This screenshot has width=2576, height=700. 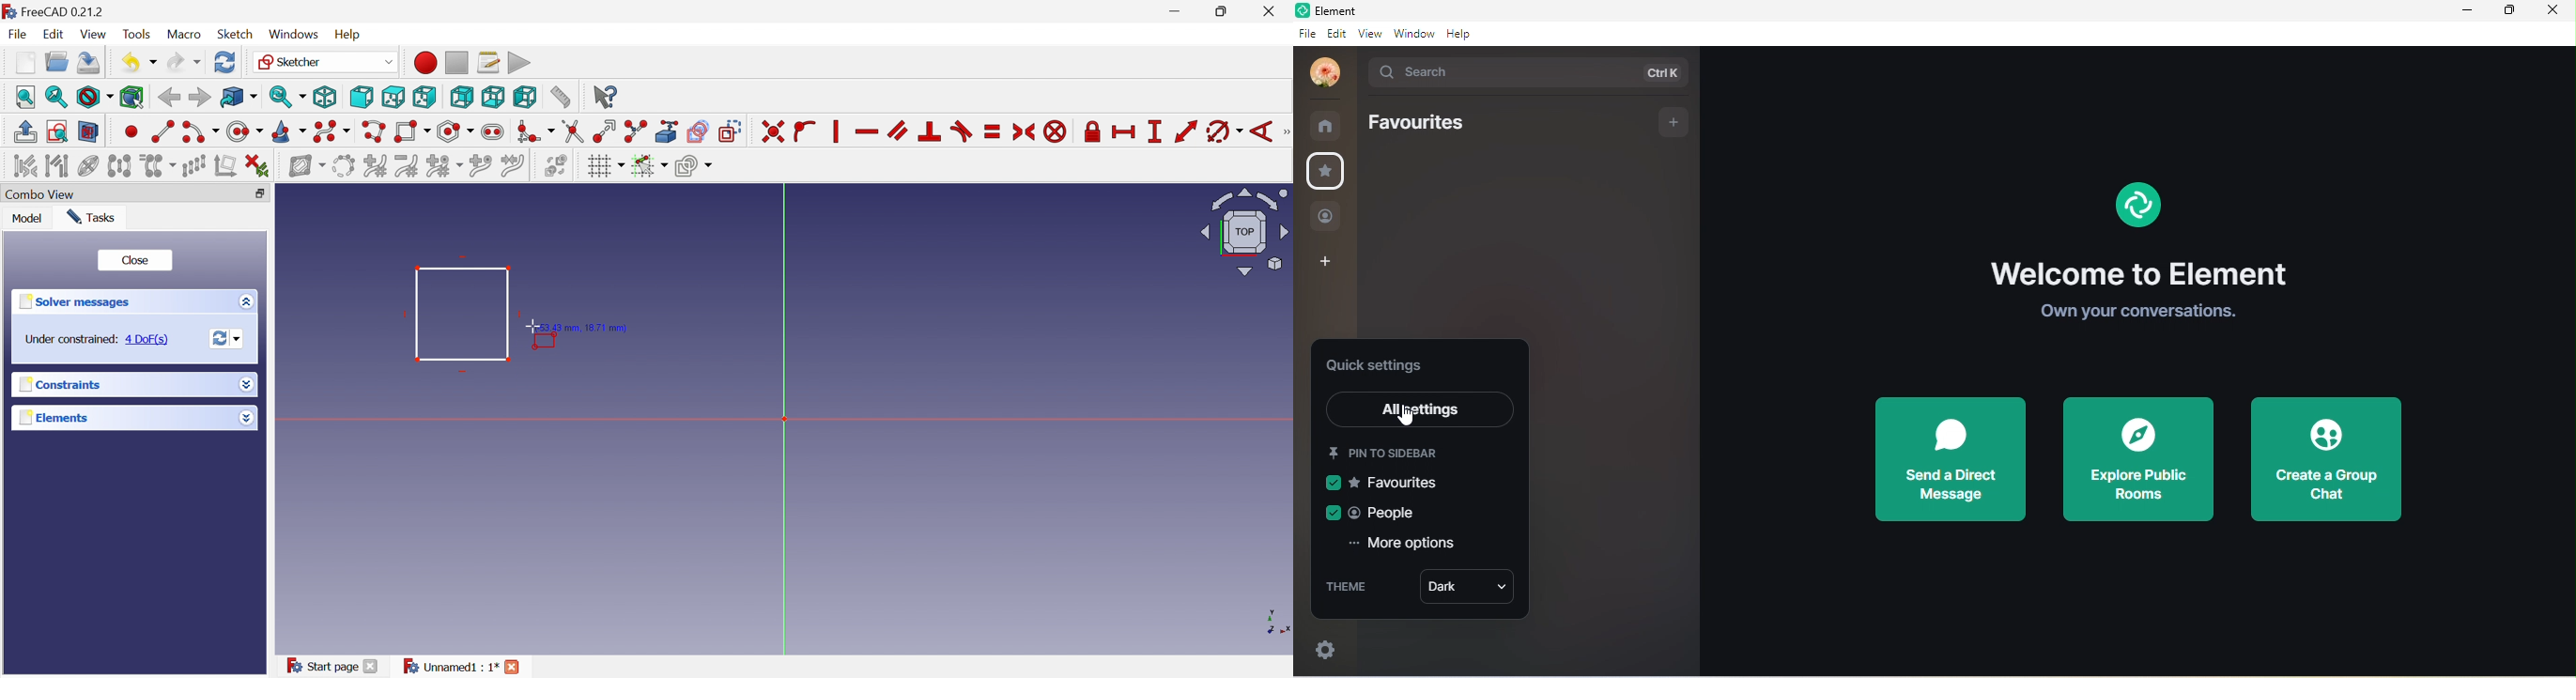 I want to click on cursor movement, so click(x=1411, y=414).